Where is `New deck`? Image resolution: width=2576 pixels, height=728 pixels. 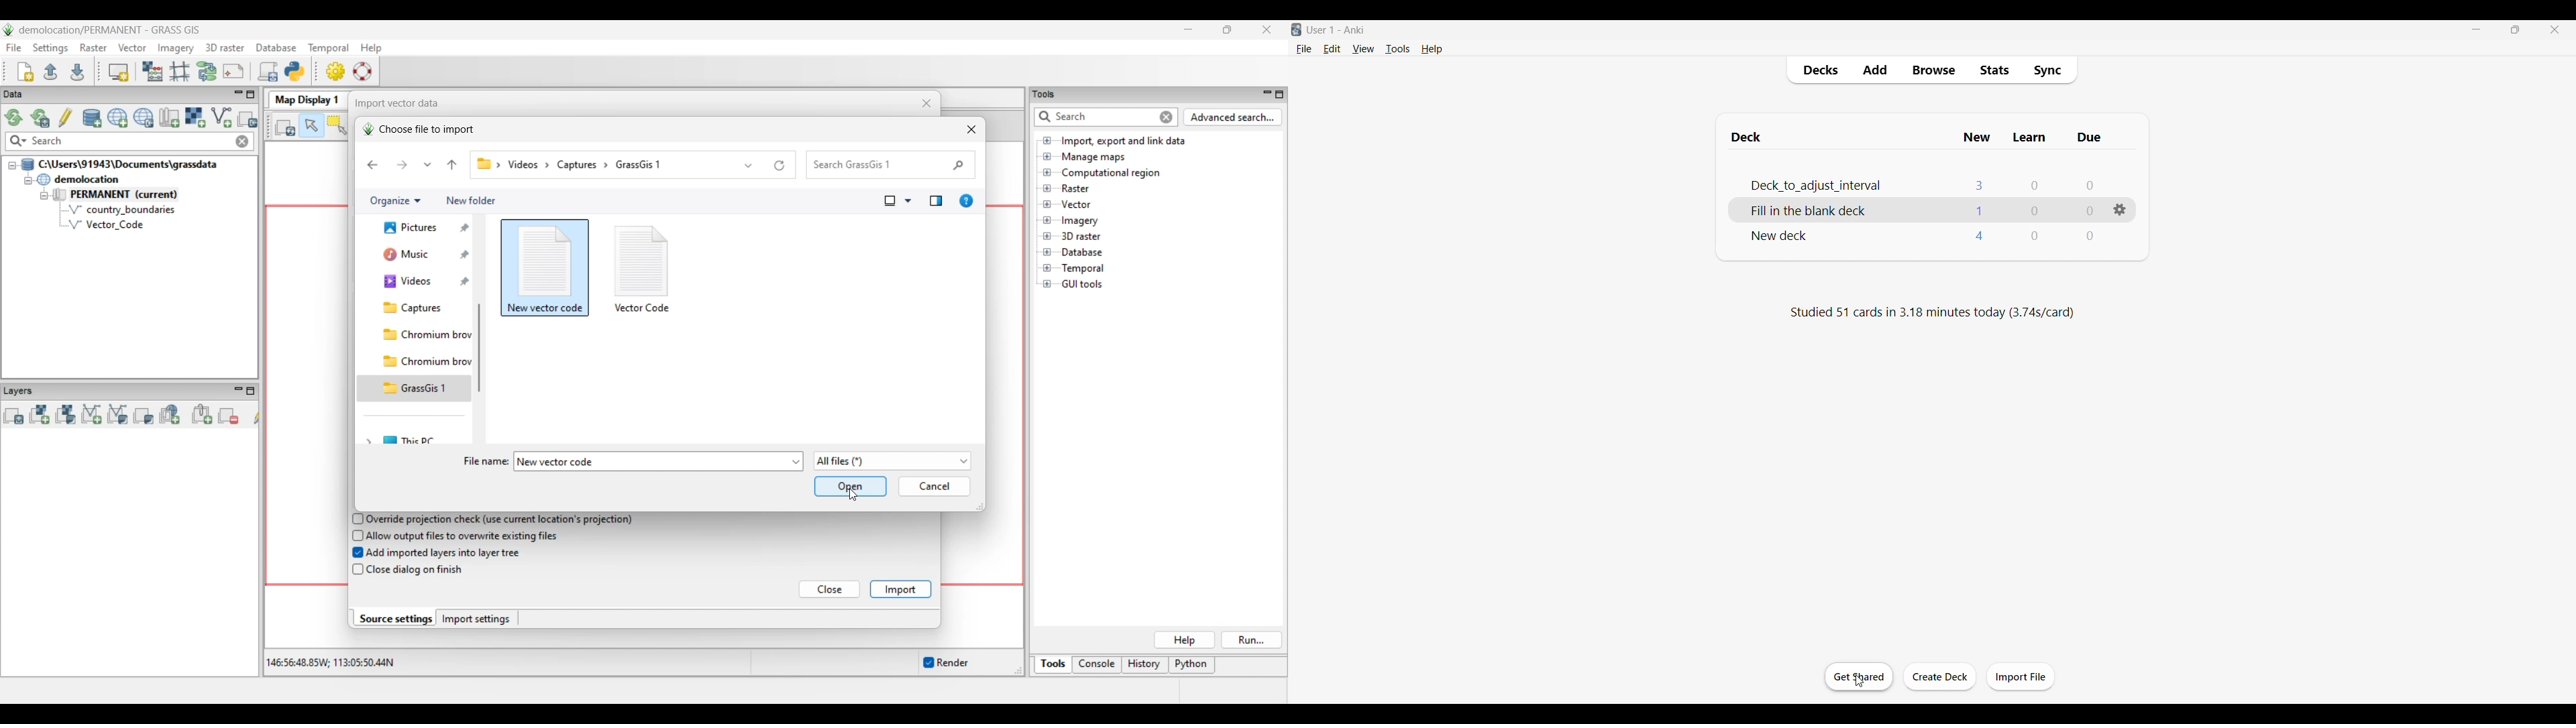 New deck is located at coordinates (1774, 236).